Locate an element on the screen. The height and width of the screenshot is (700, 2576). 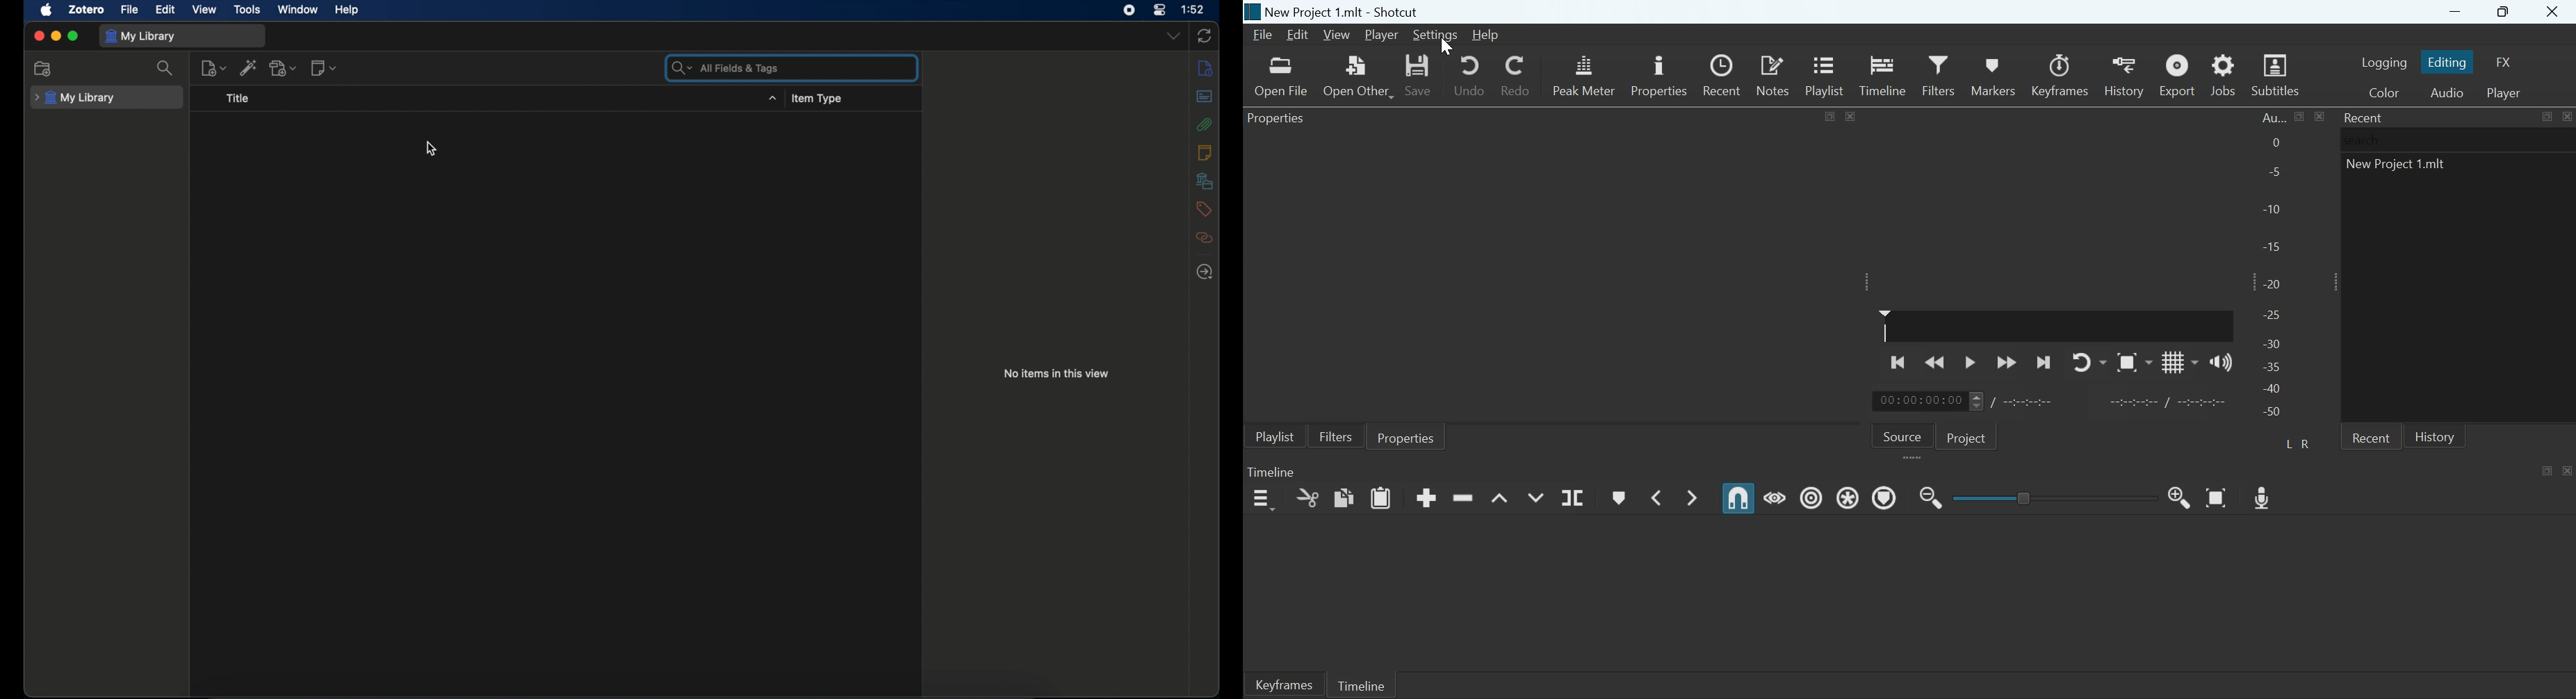
notes is located at coordinates (1205, 152).